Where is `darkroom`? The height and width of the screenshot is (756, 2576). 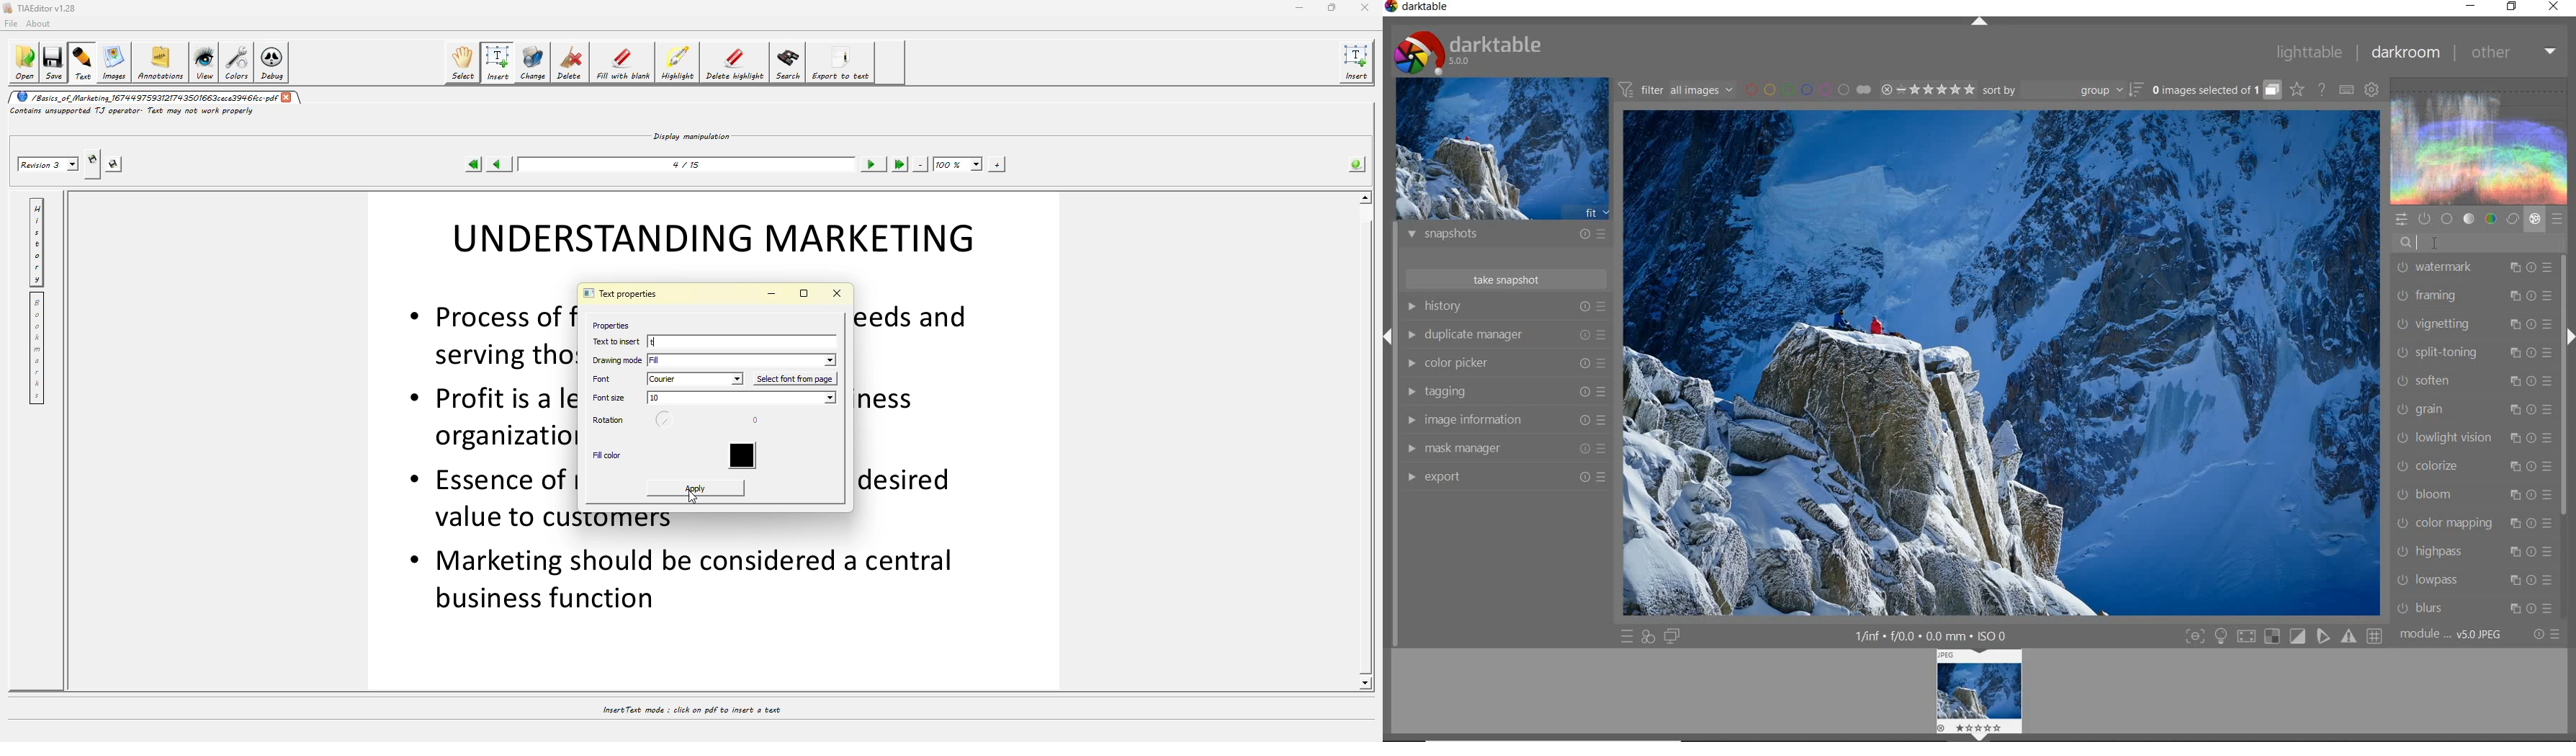 darkroom is located at coordinates (2405, 53).